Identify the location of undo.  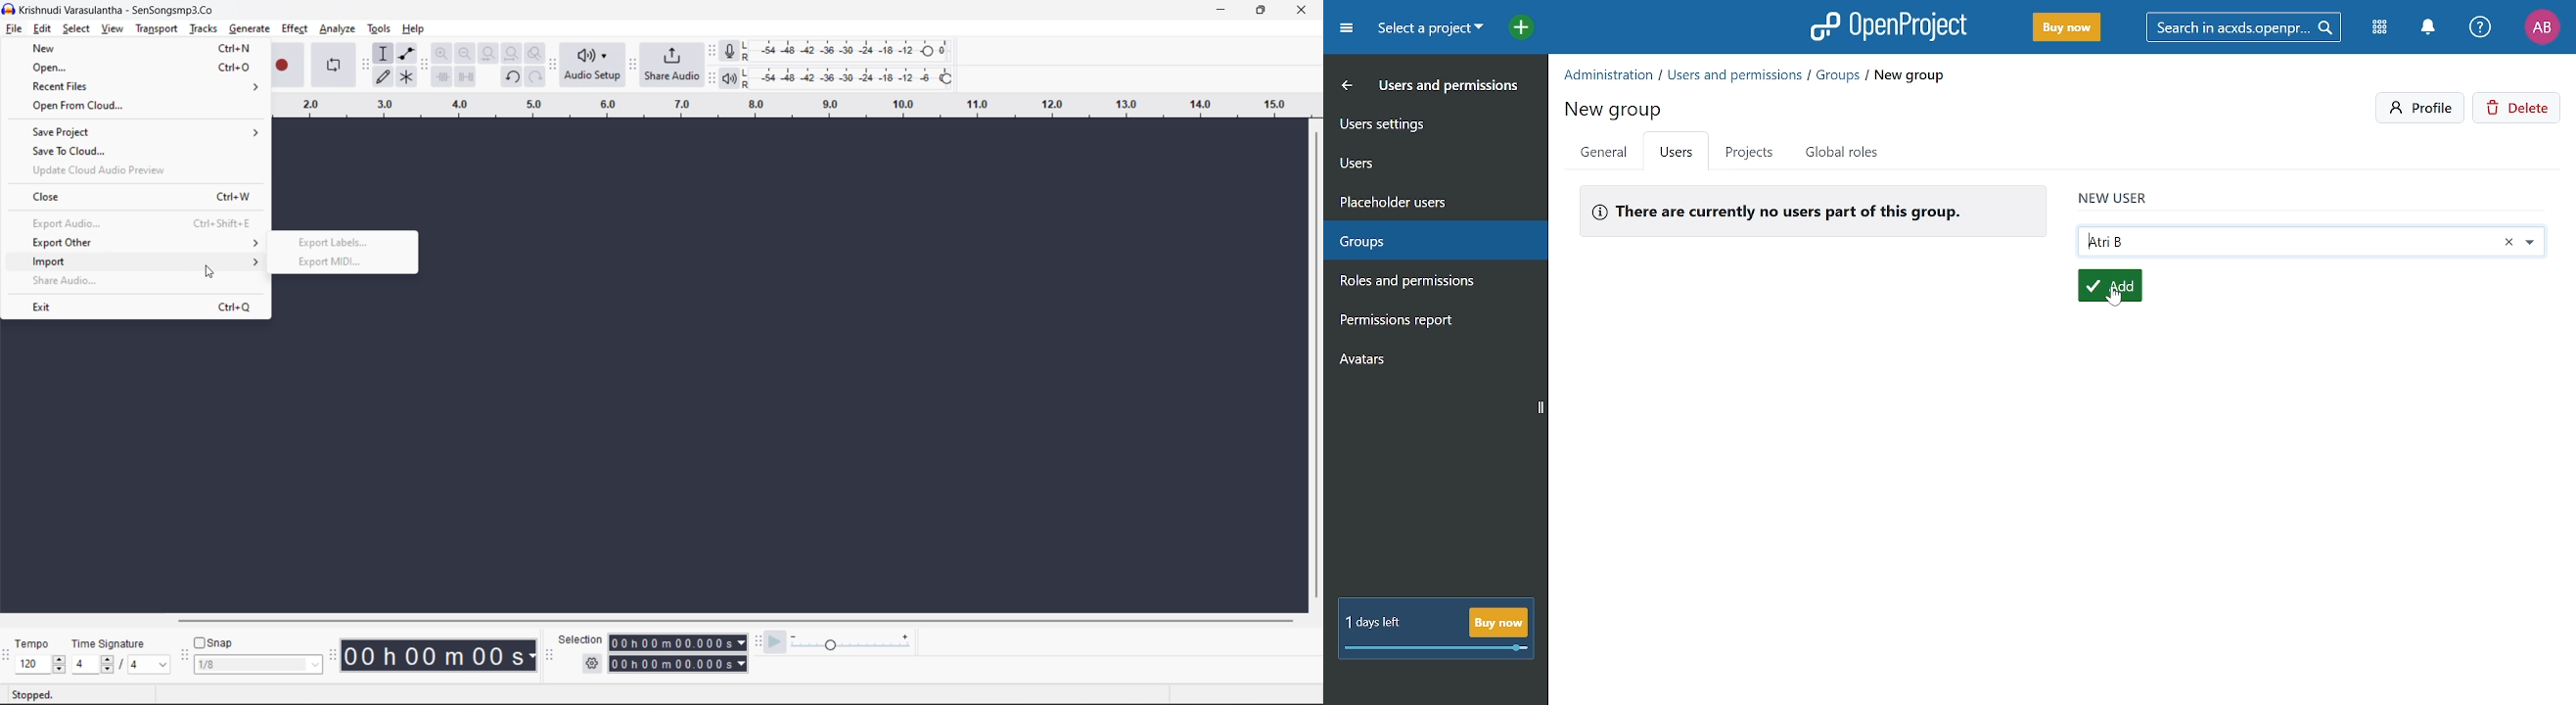
(514, 77).